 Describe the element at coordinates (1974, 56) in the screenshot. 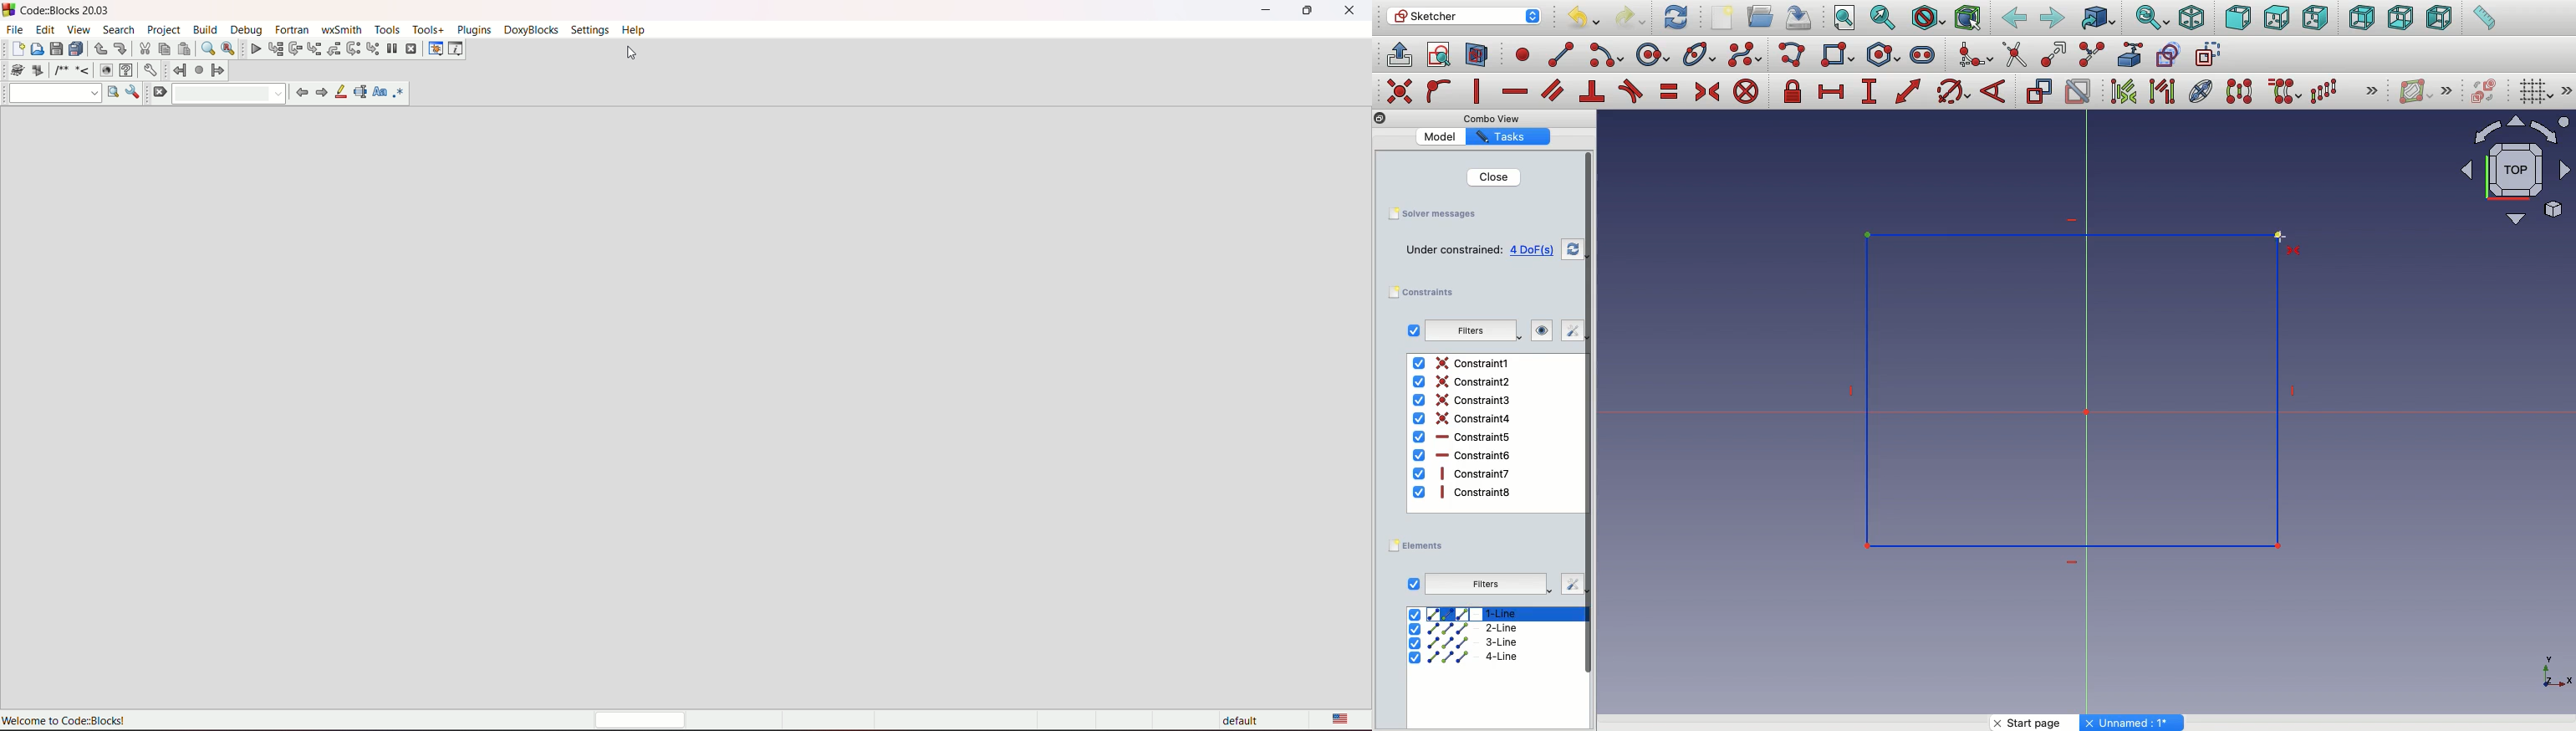

I see `Create fillet` at that location.